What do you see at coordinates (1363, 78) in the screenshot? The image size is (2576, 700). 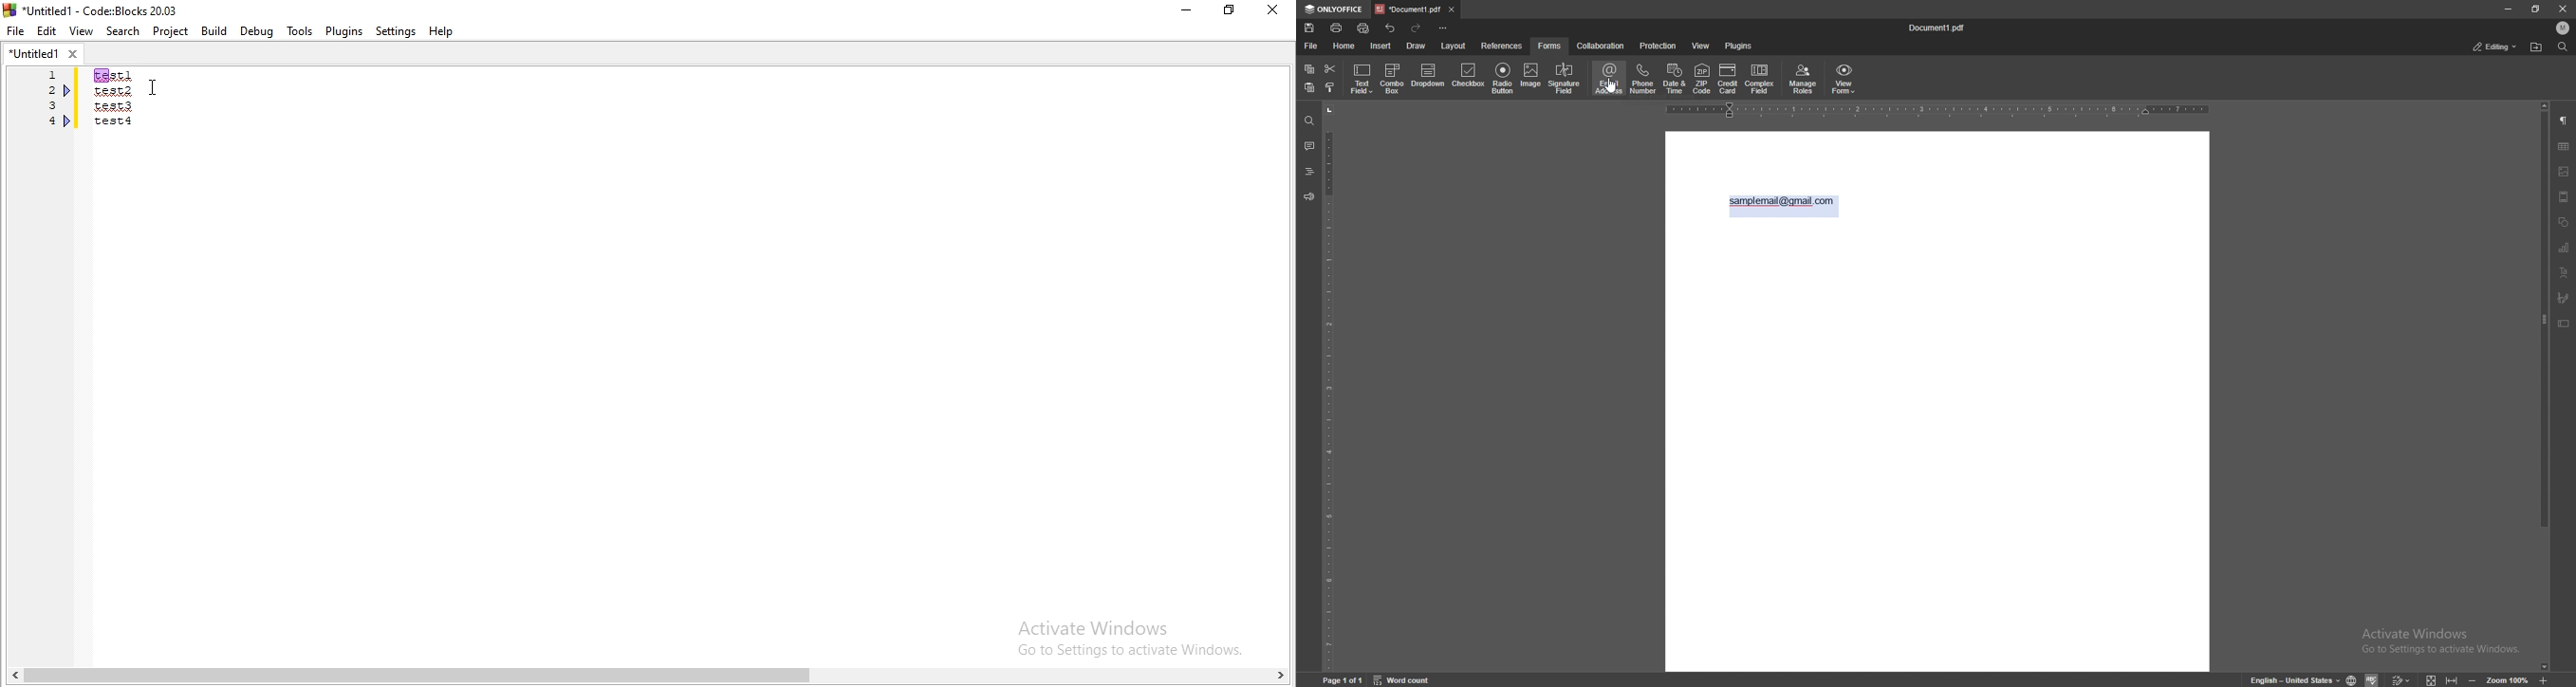 I see `text field` at bounding box center [1363, 78].